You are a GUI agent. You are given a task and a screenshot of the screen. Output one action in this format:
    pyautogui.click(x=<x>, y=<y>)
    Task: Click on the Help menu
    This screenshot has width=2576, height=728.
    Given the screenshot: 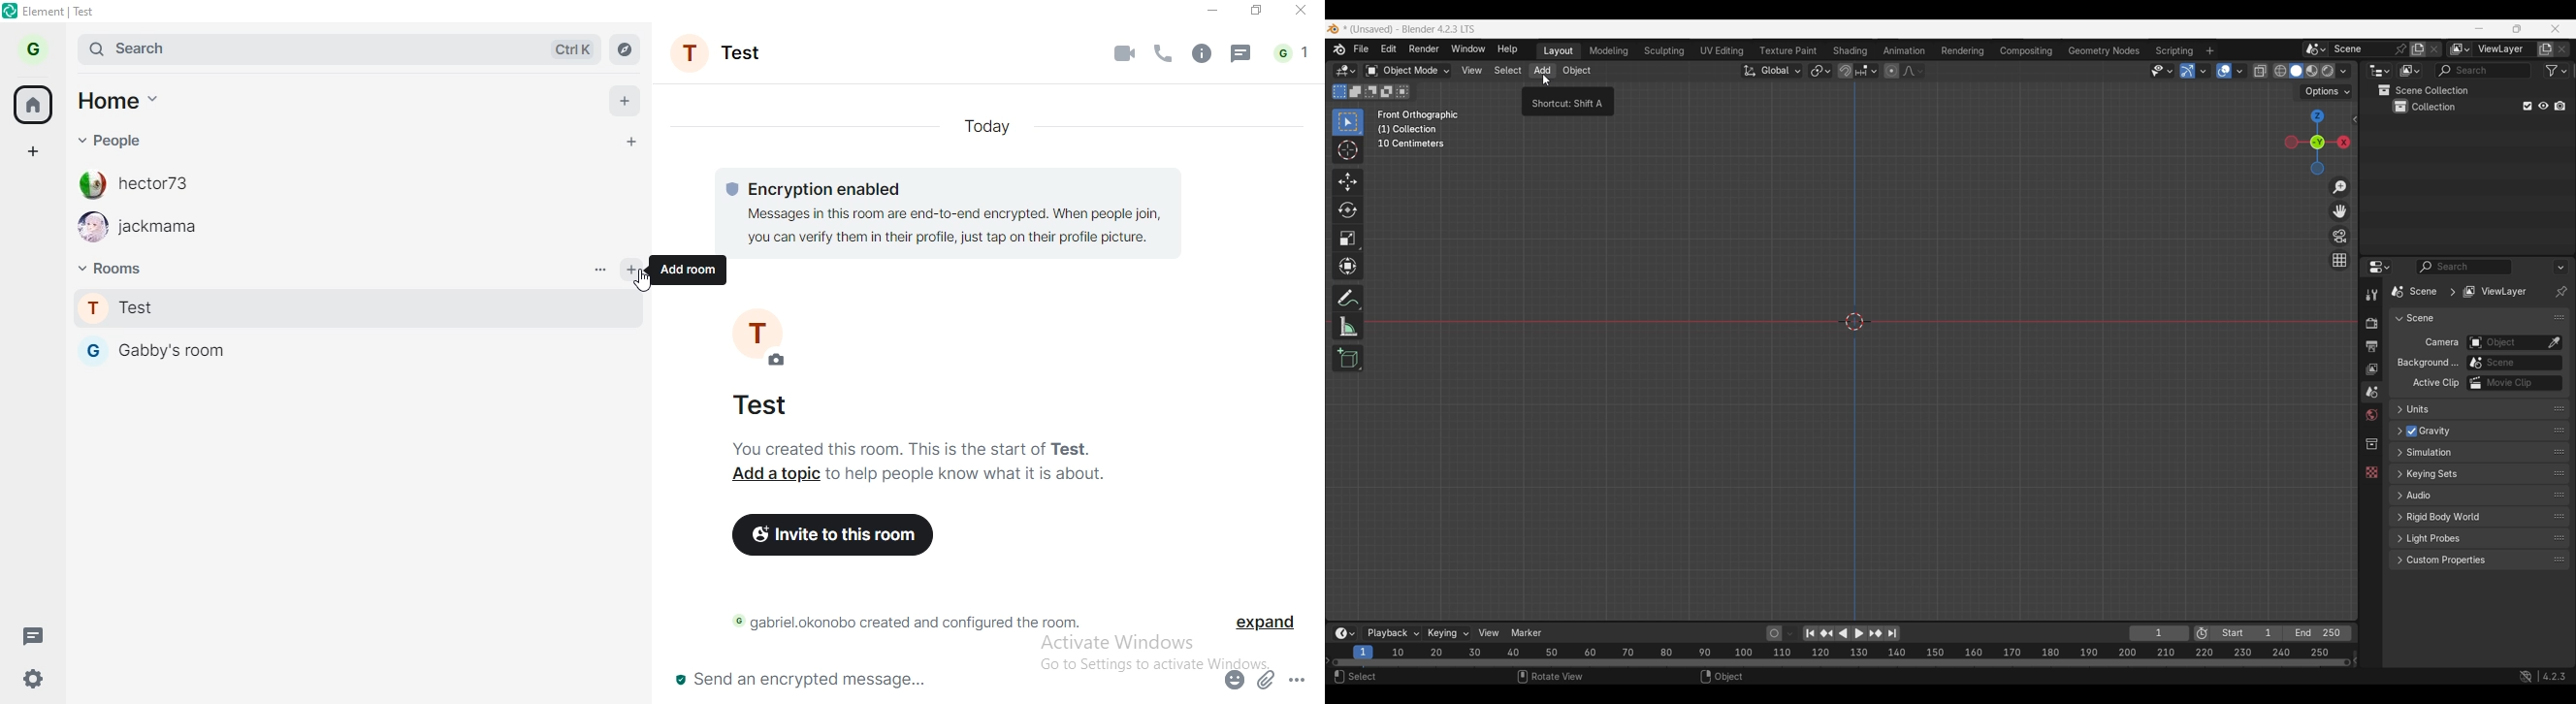 What is the action you would take?
    pyautogui.click(x=1506, y=50)
    